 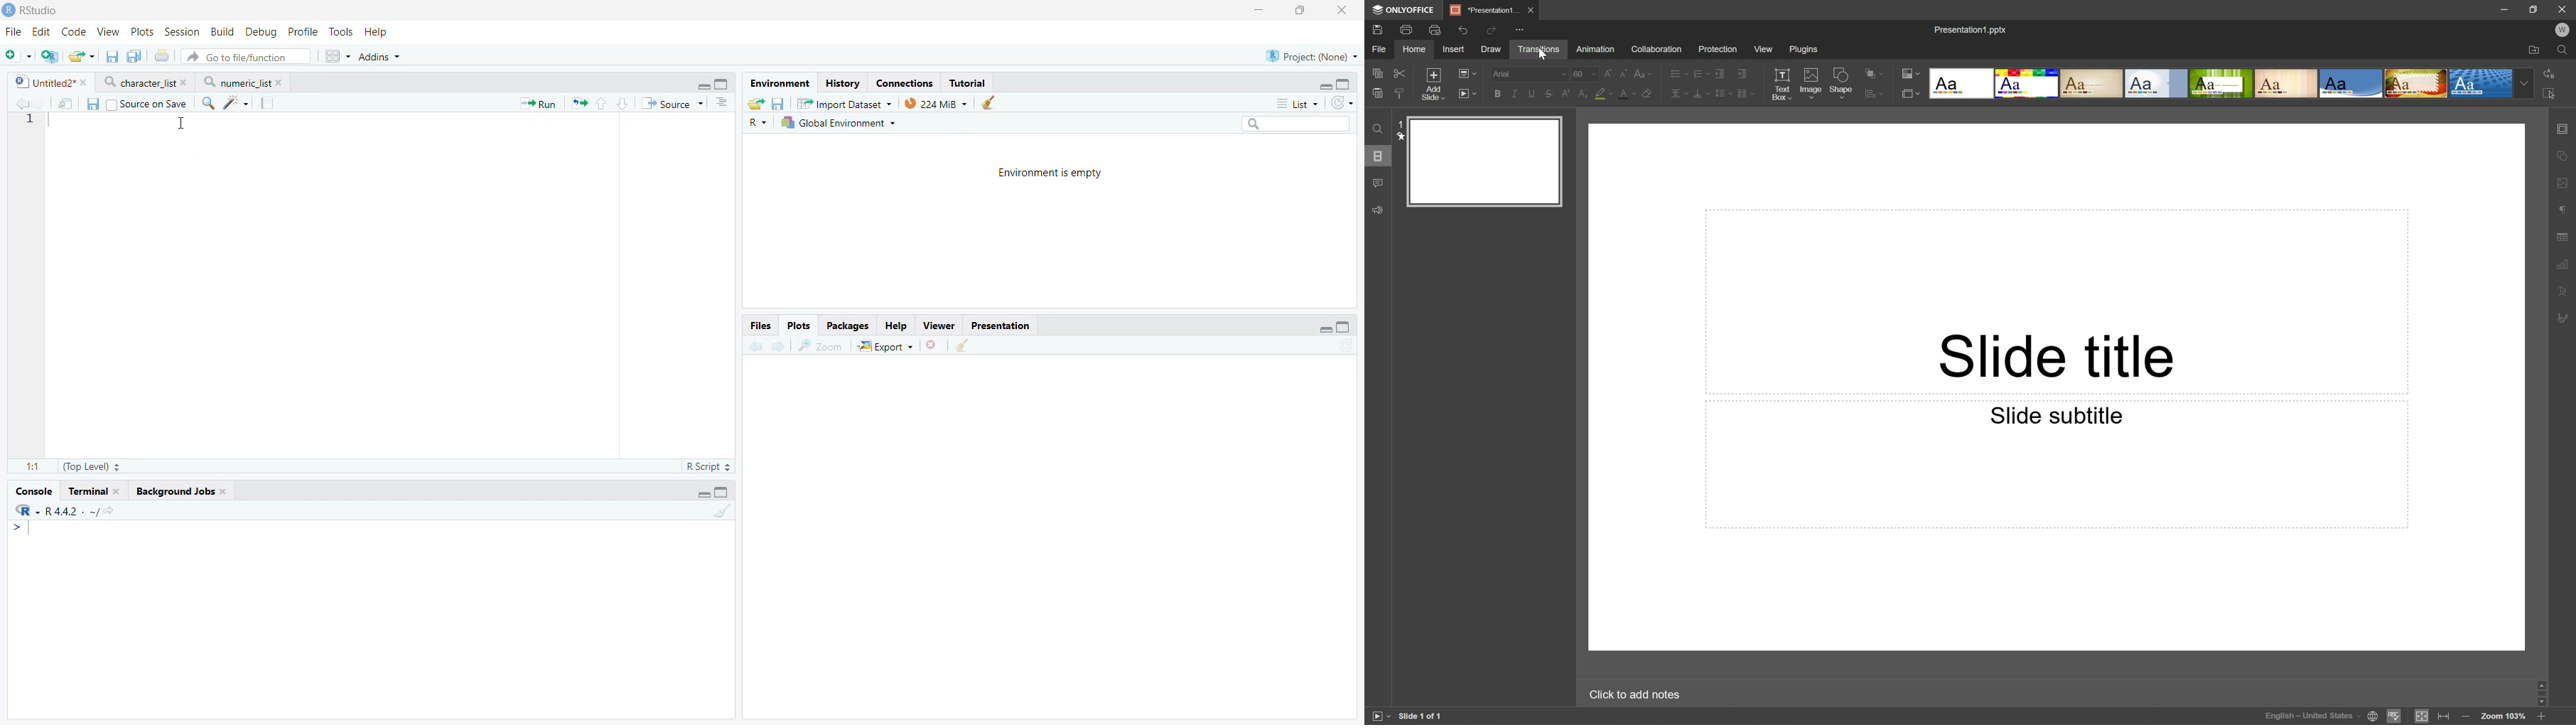 I want to click on Mouse Cursor, so click(x=182, y=125).